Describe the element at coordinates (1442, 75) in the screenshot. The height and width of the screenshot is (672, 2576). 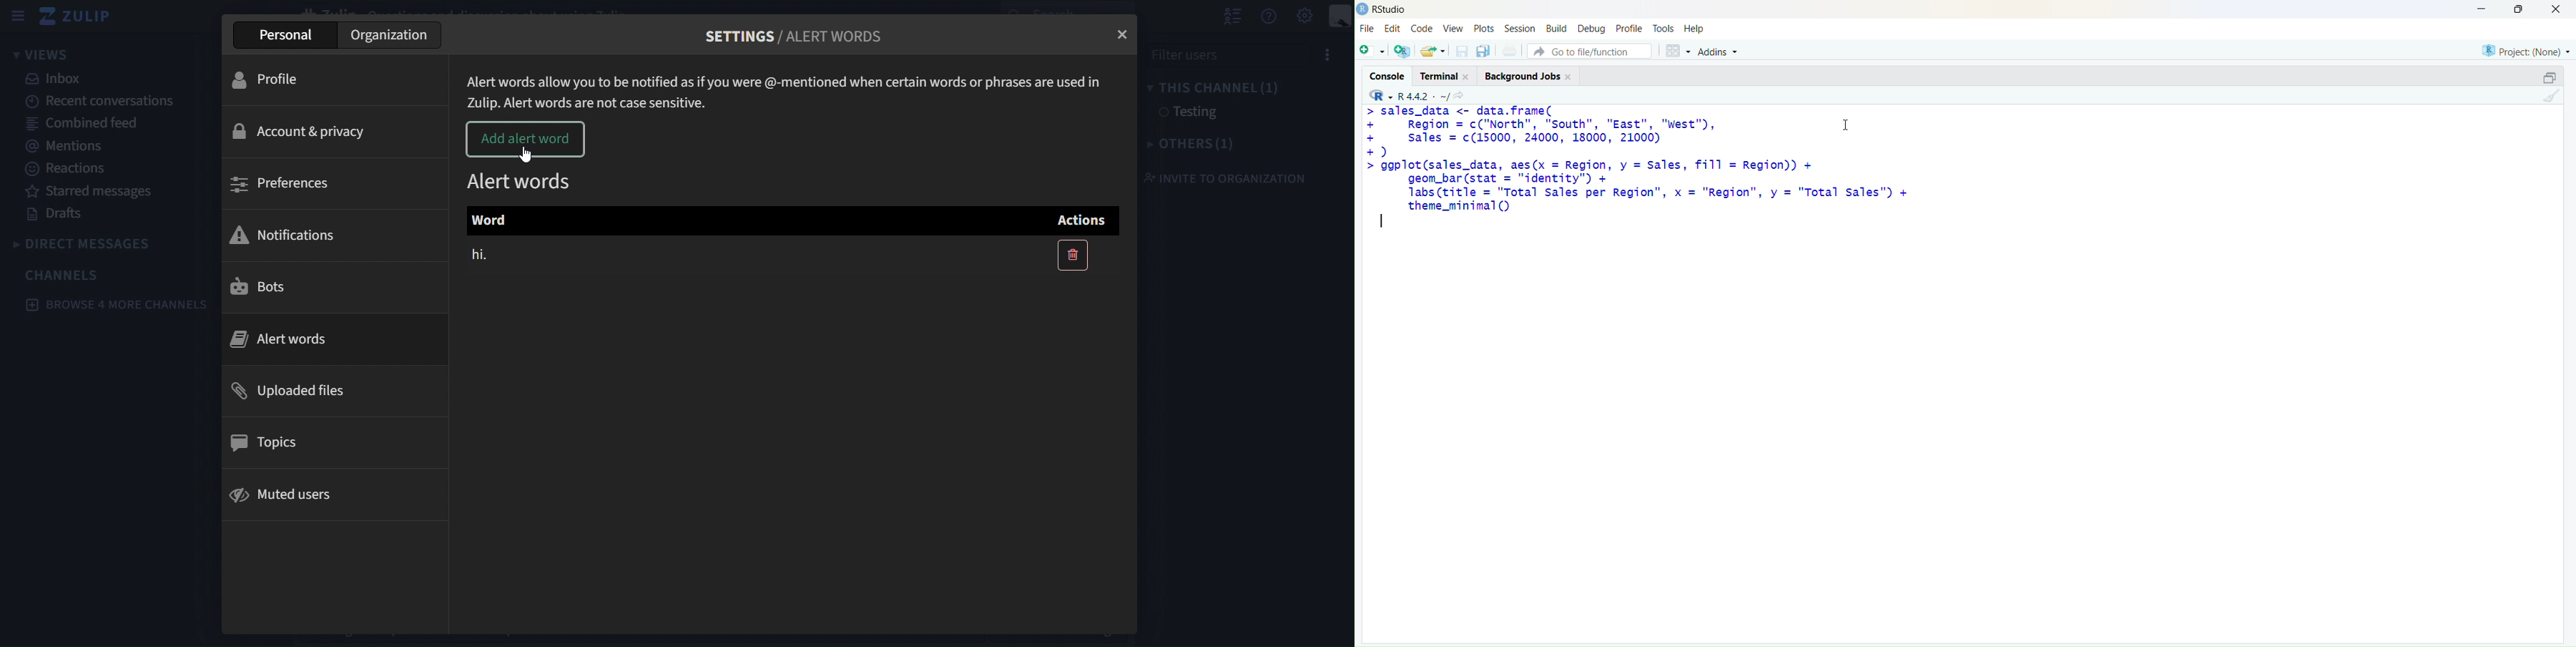
I see `Terminal` at that location.